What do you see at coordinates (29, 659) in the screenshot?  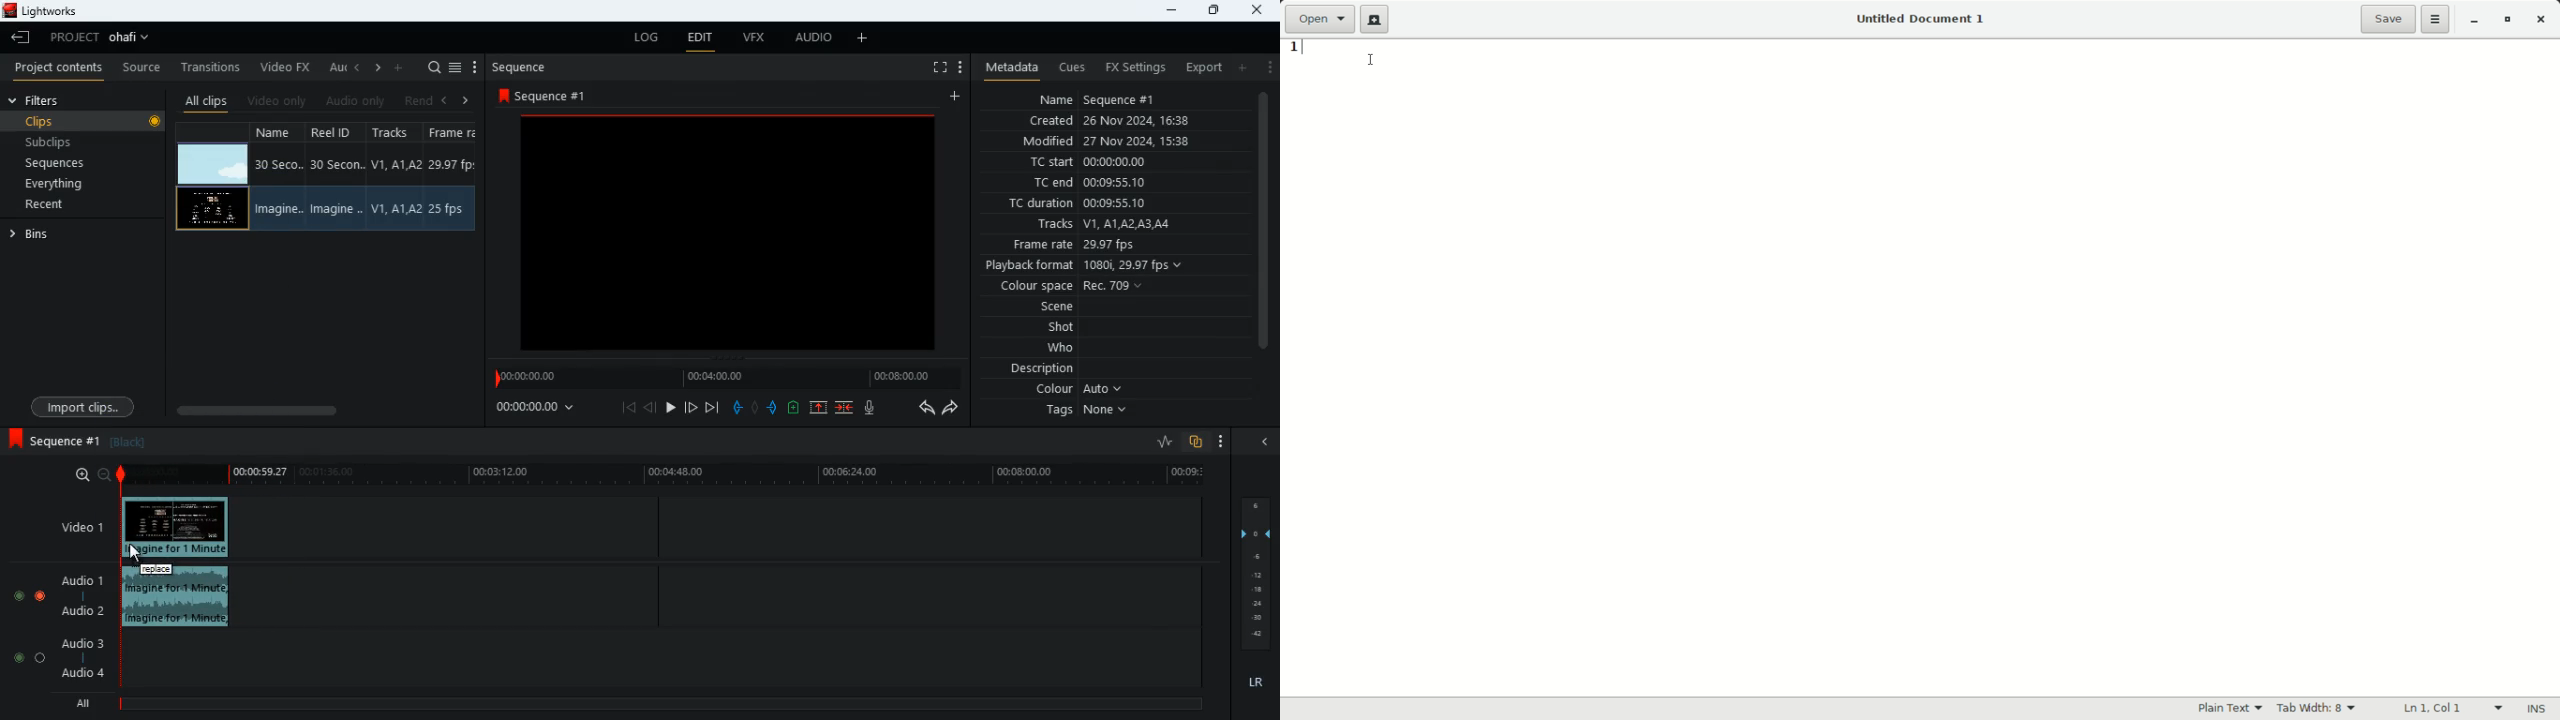 I see `audio selection buttons` at bounding box center [29, 659].